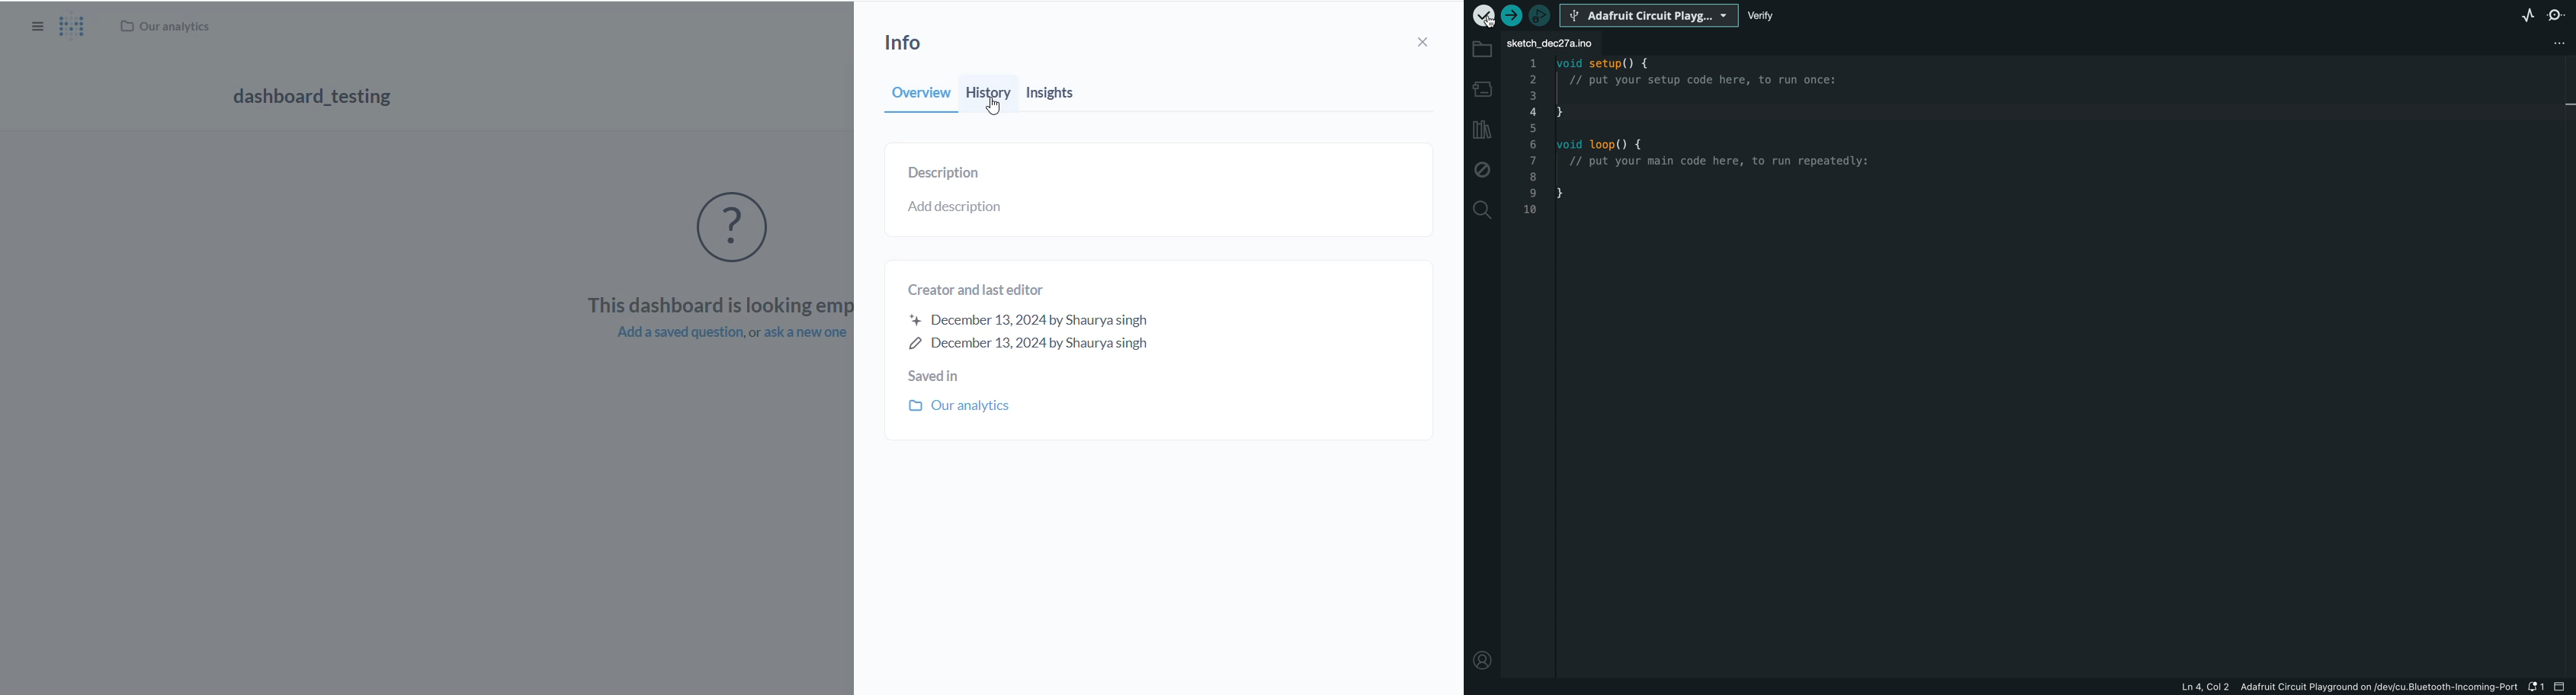  I want to click on cursor, so click(986, 114).